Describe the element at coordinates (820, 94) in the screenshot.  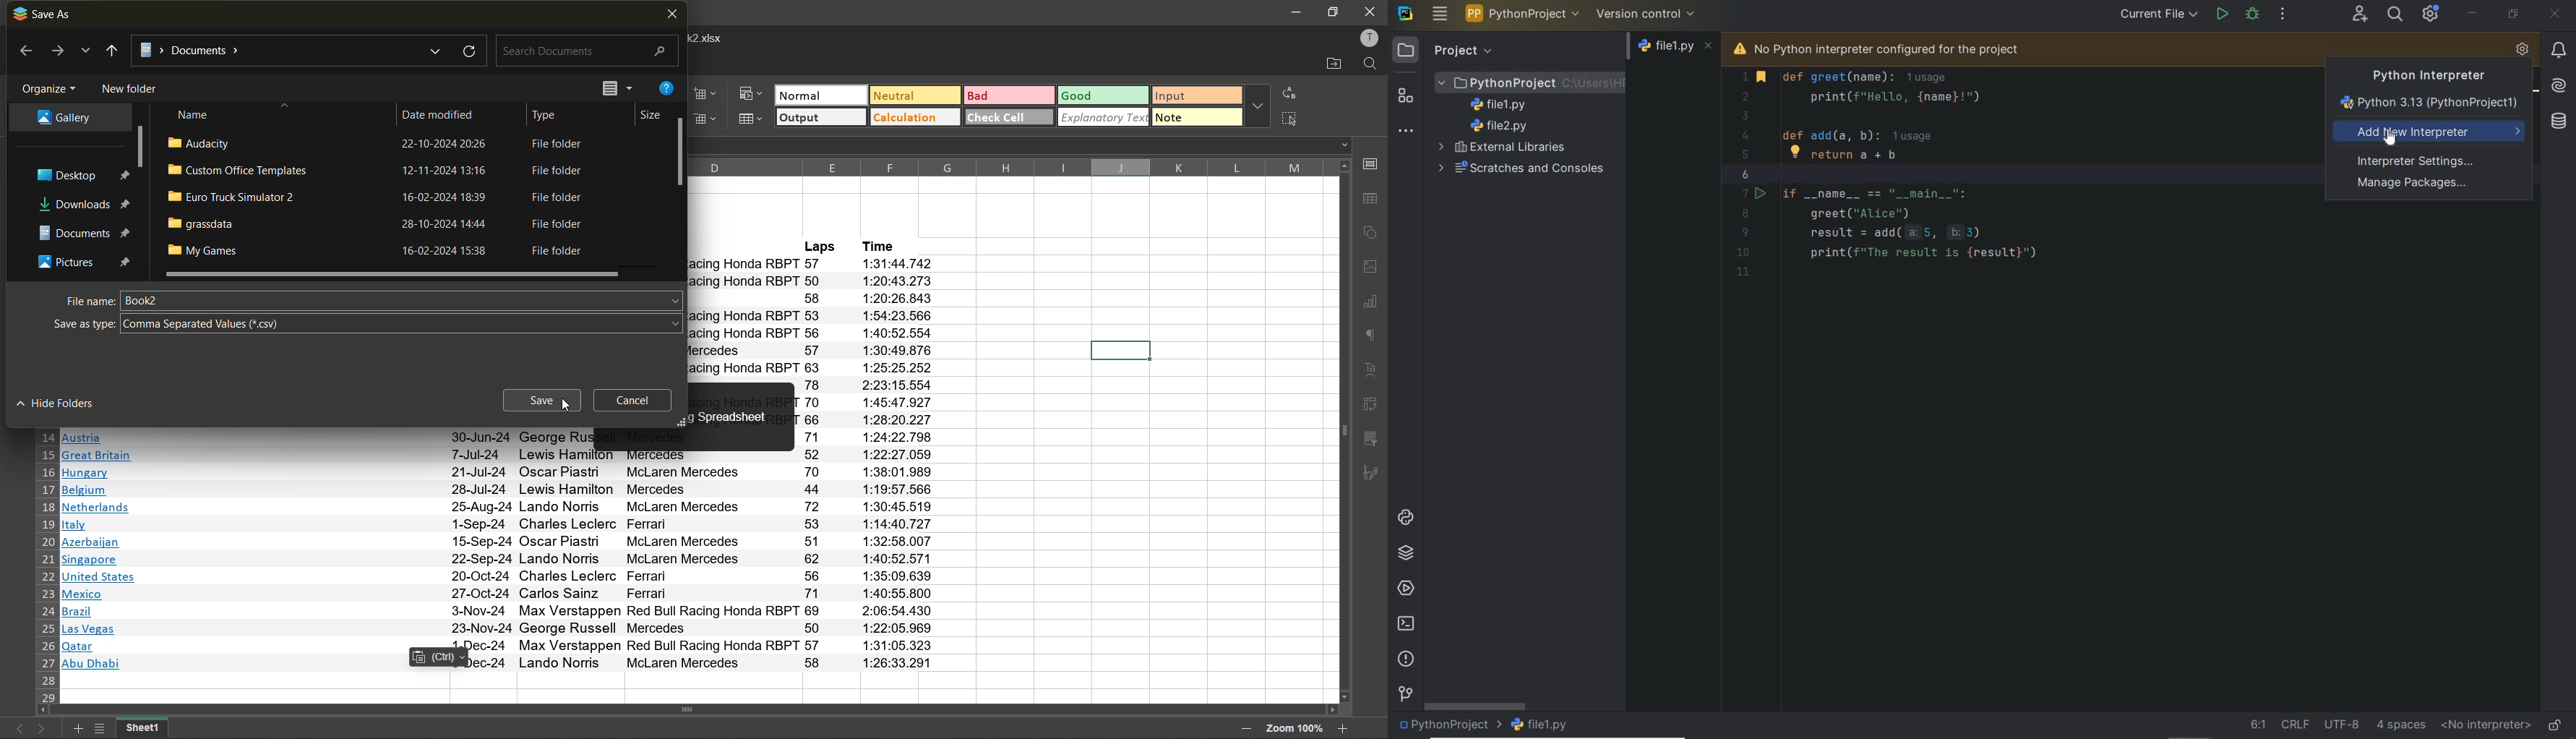
I see `normal` at that location.